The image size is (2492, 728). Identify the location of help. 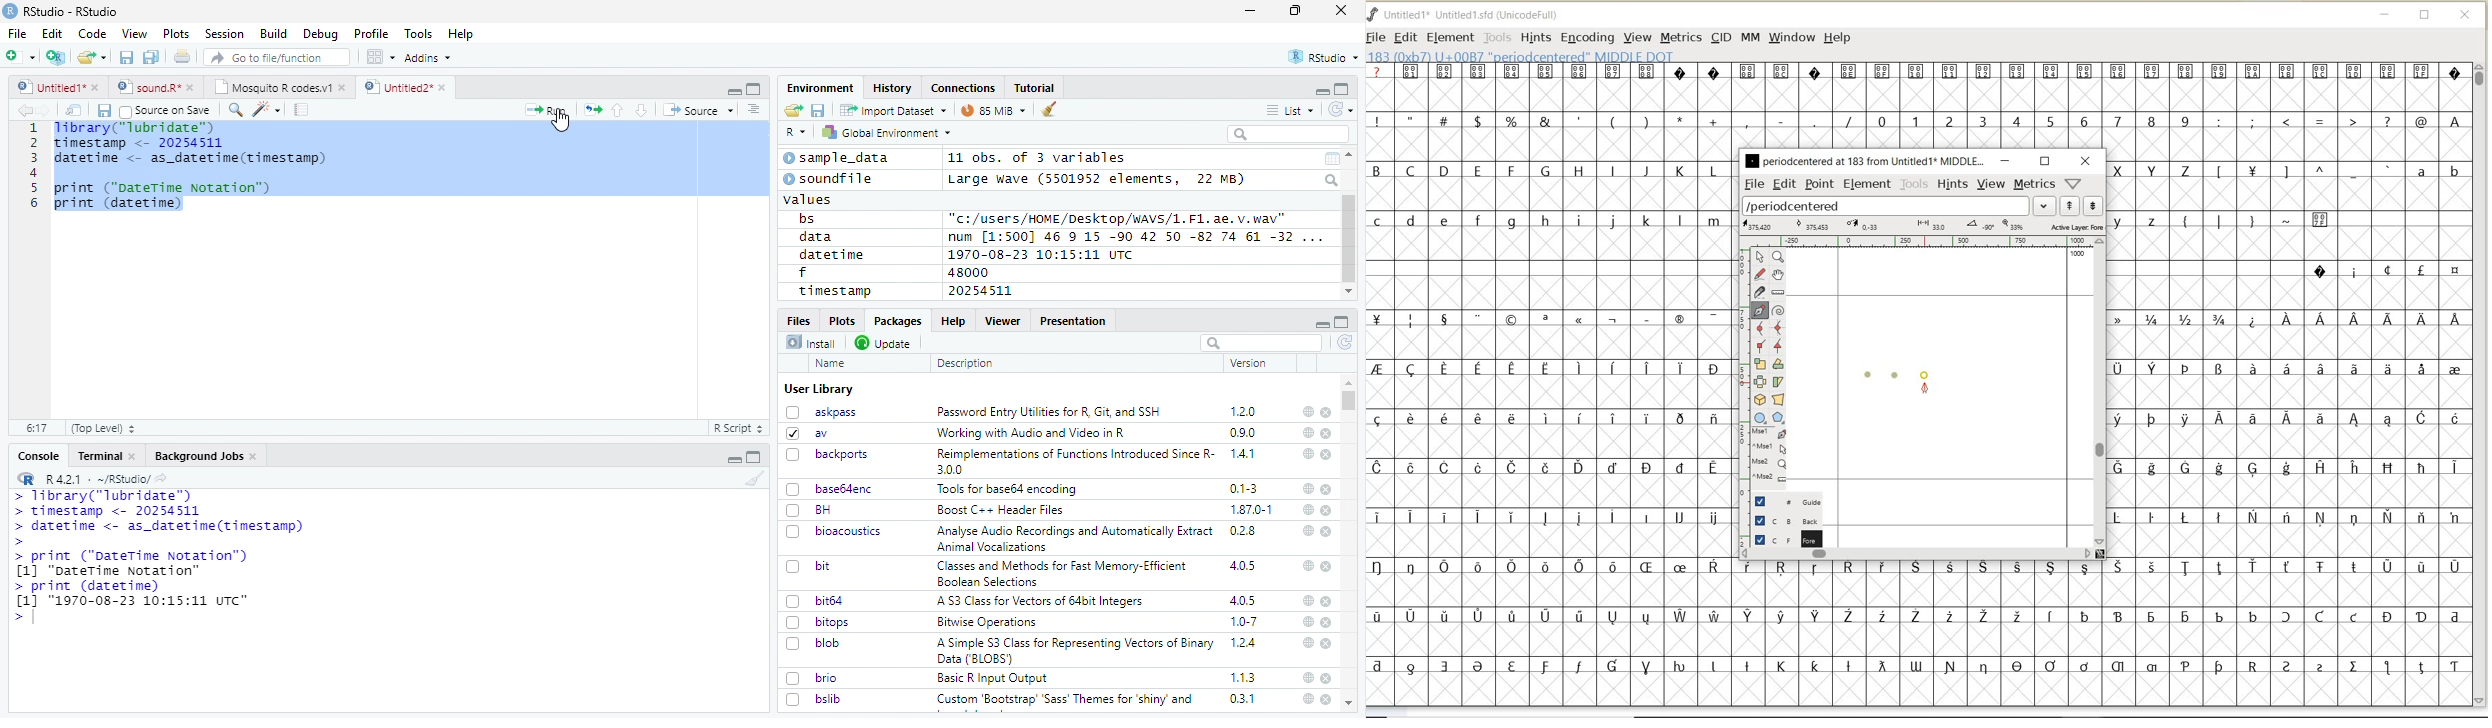
(1308, 489).